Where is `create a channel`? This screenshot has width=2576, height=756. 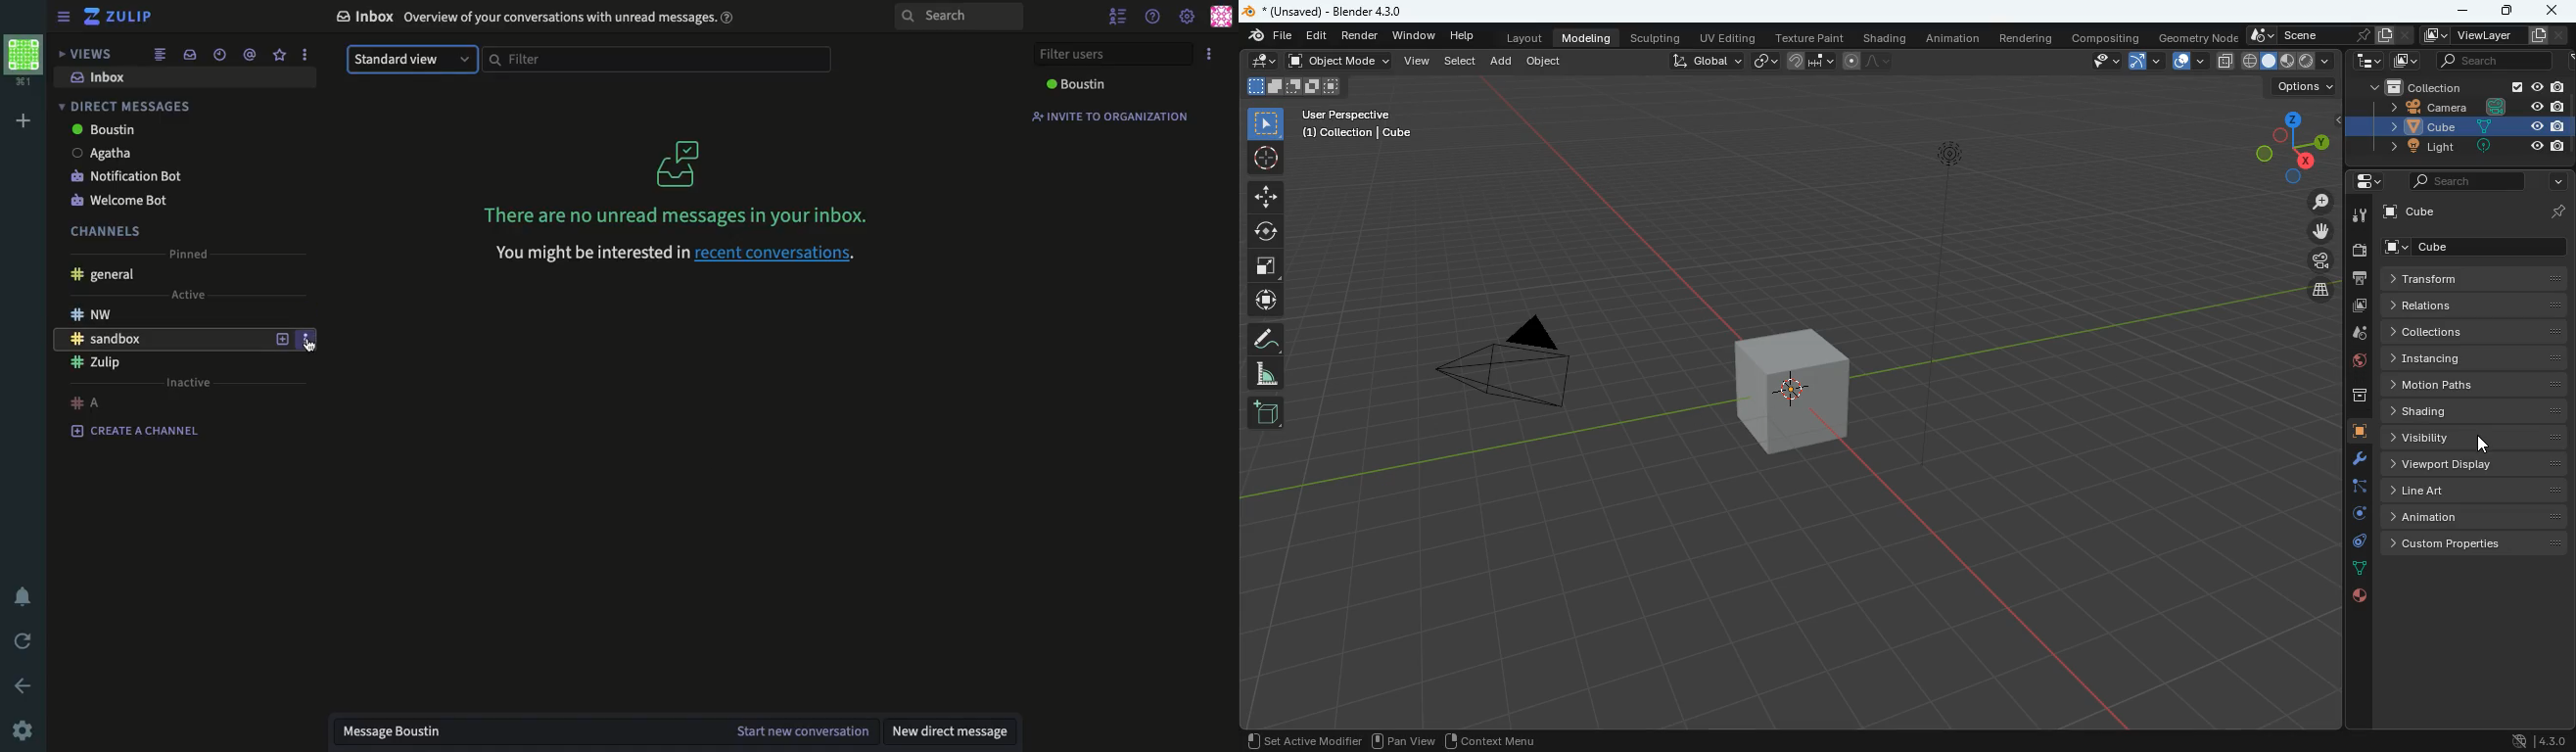
create a channel is located at coordinates (136, 431).